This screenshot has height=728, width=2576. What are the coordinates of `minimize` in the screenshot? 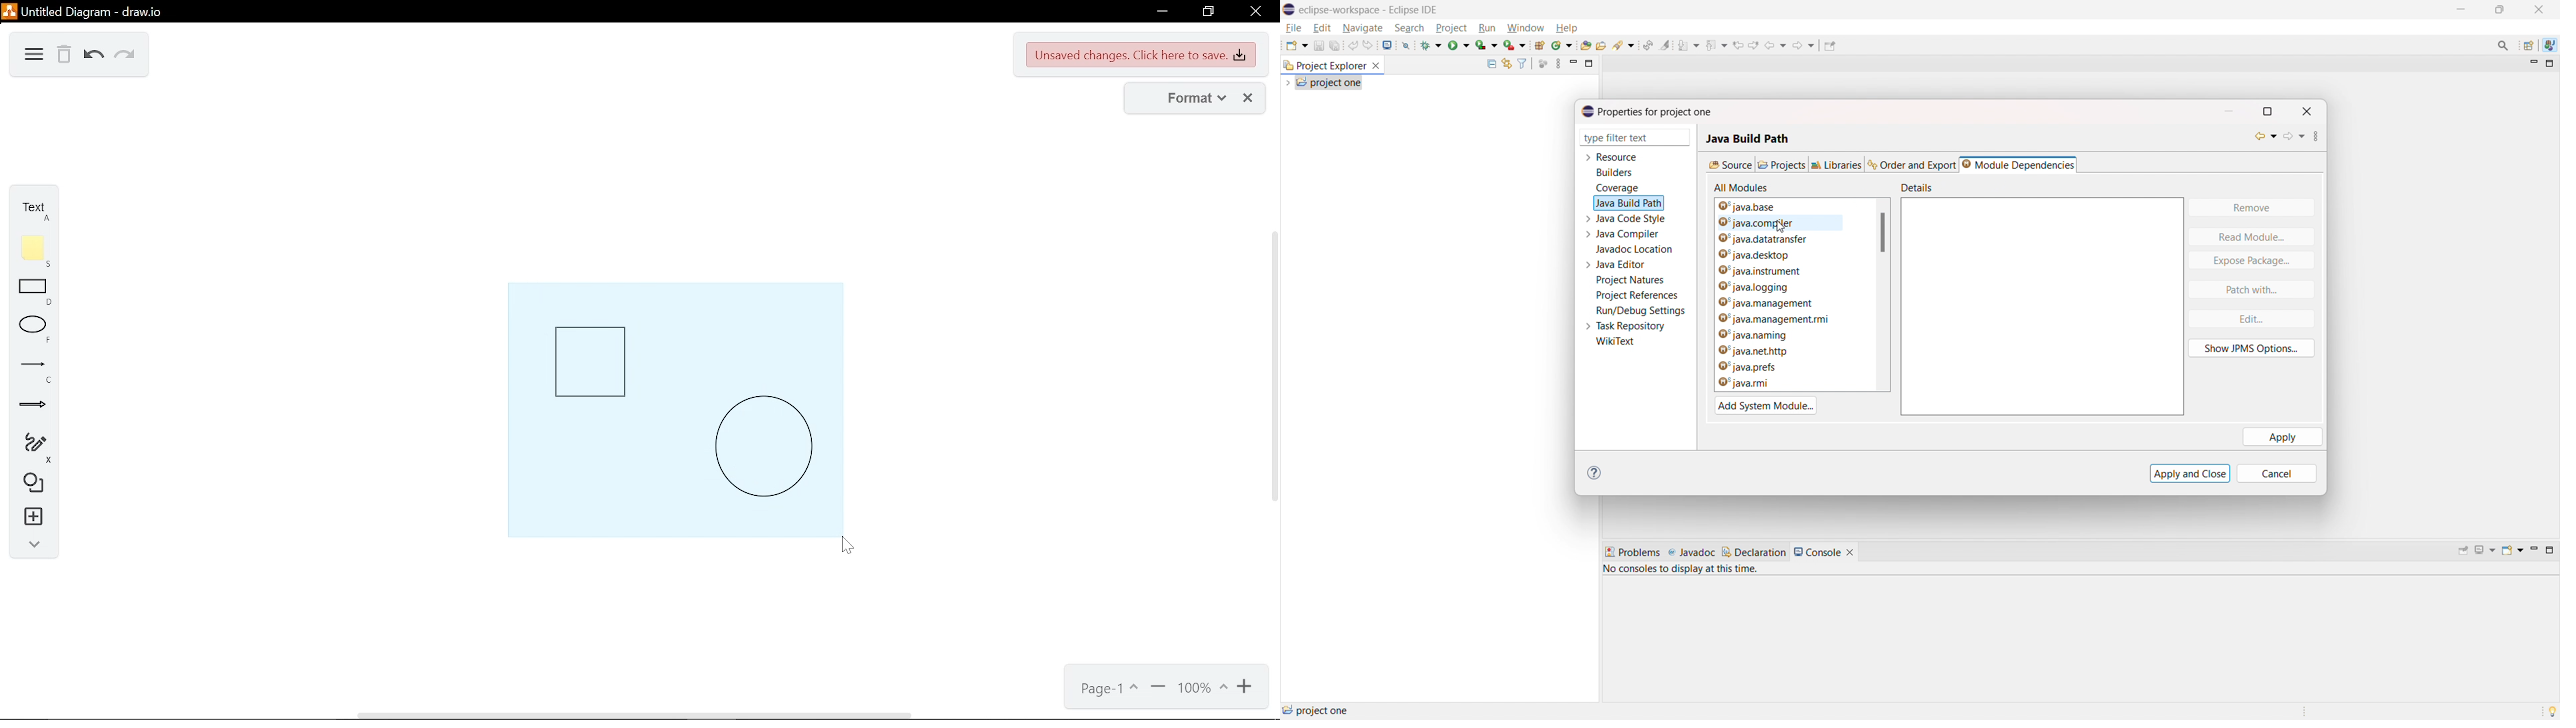 It's located at (2231, 110).